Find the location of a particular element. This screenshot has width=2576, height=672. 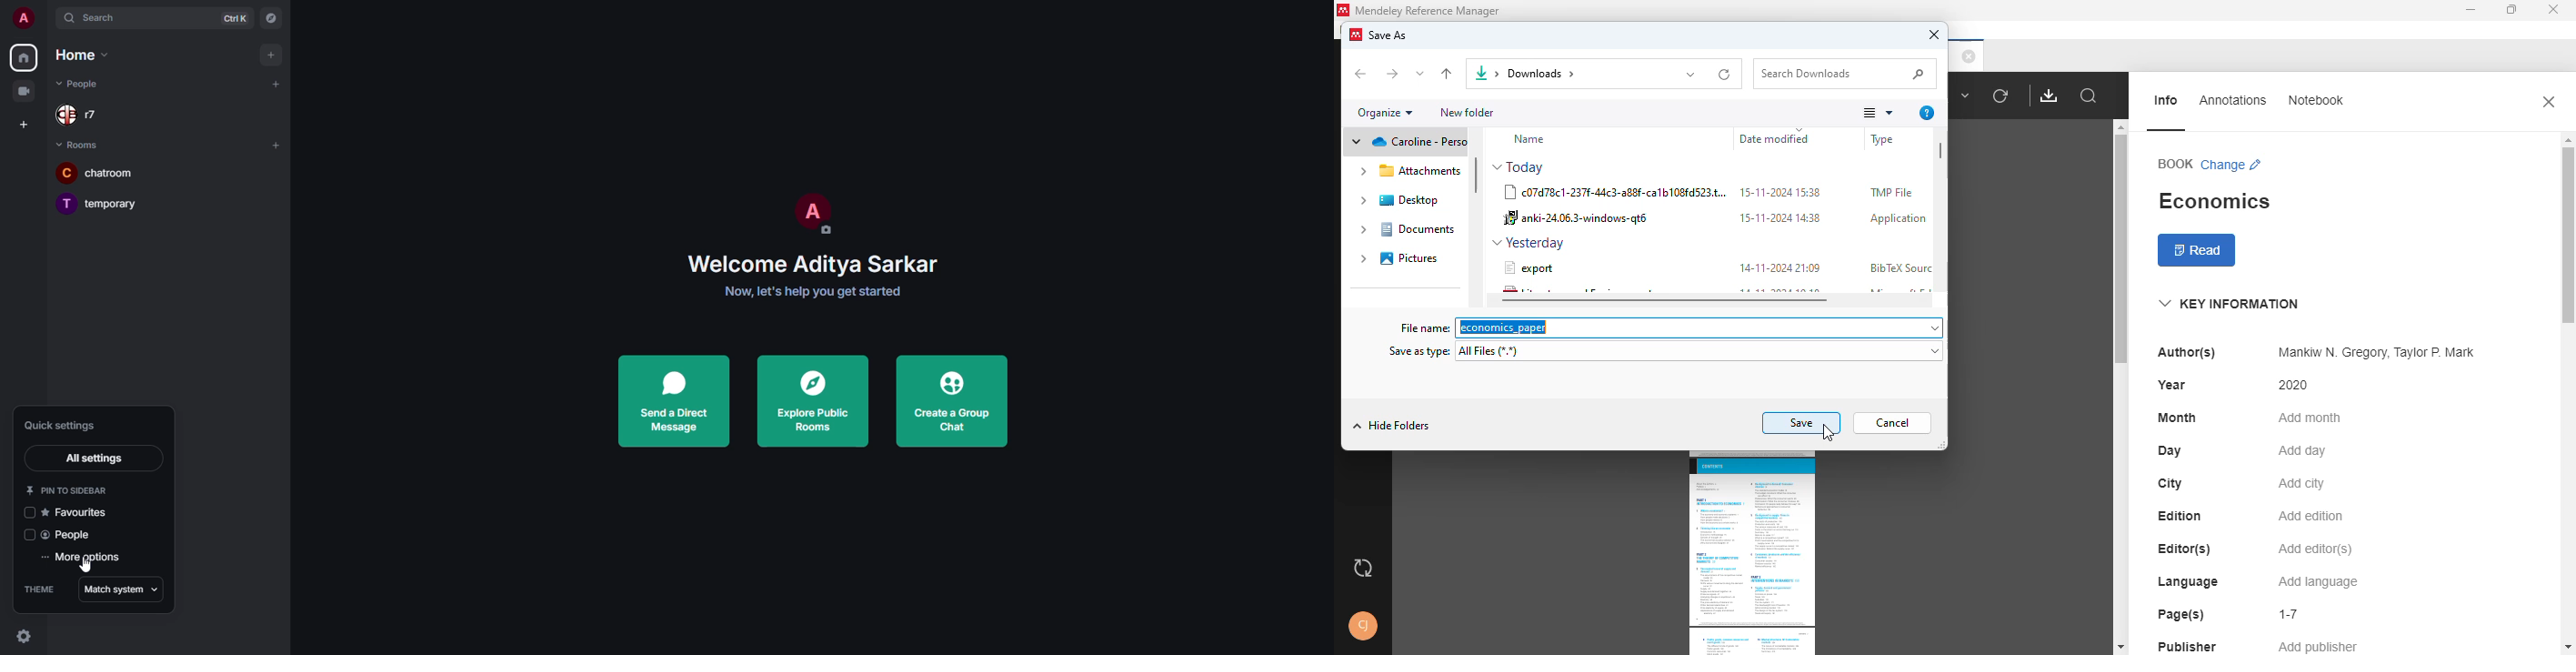

chatroom is located at coordinates (111, 172).